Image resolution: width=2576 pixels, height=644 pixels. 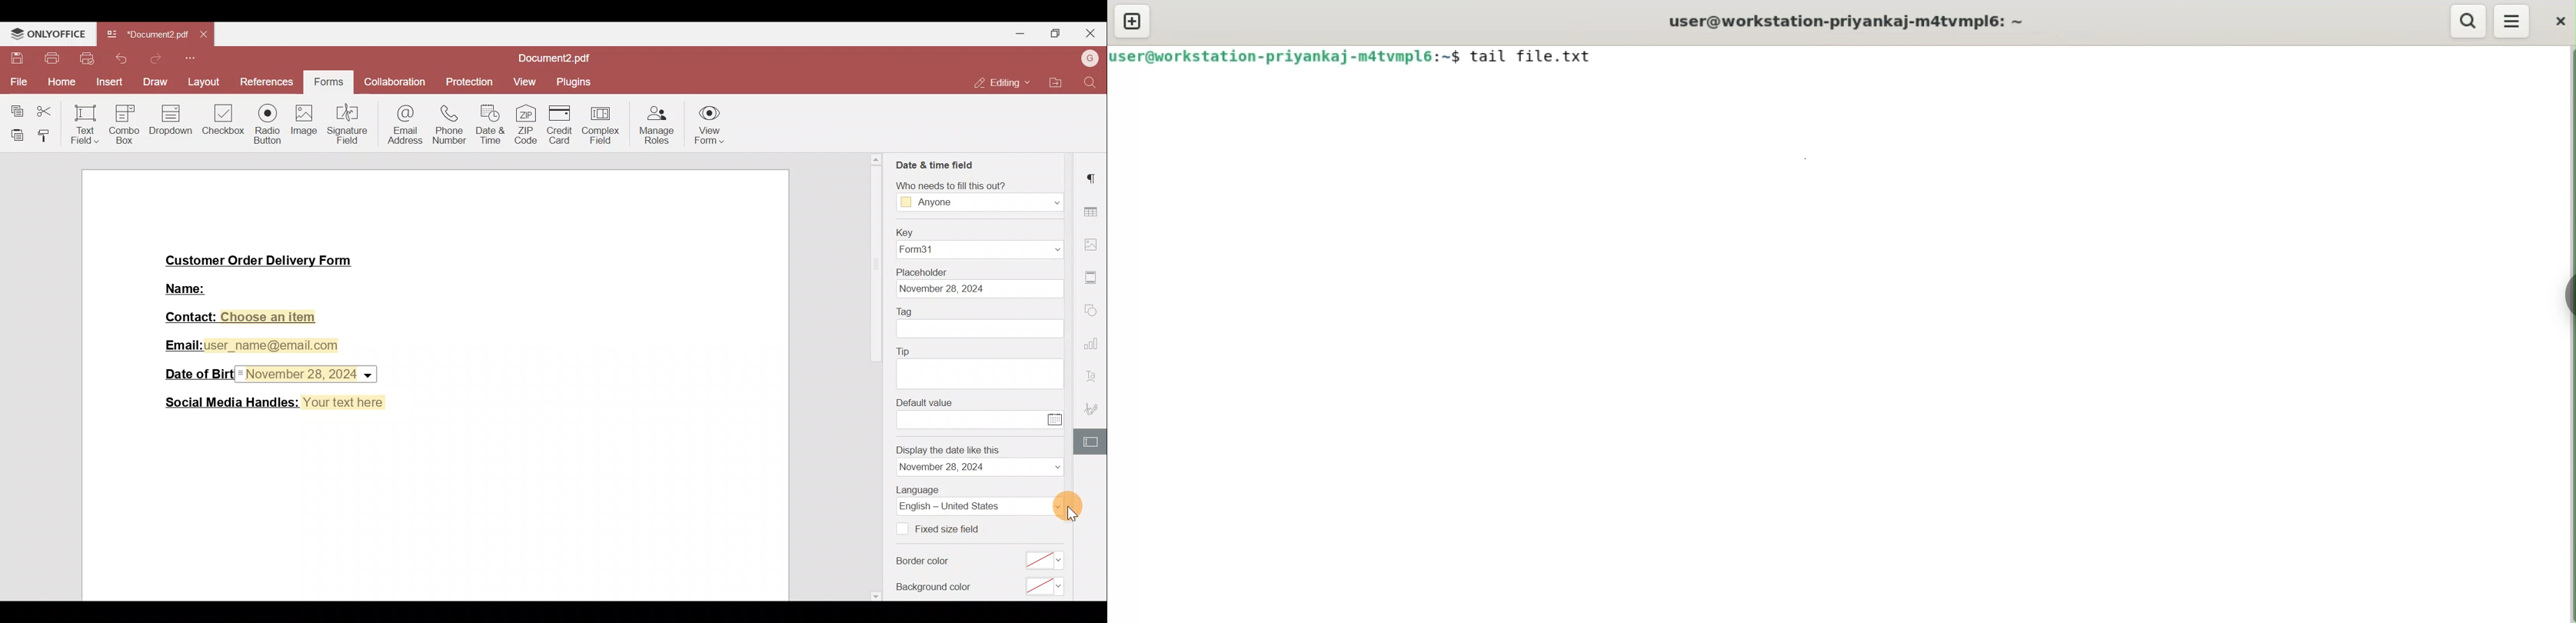 What do you see at coordinates (1093, 246) in the screenshot?
I see `Image settings` at bounding box center [1093, 246].